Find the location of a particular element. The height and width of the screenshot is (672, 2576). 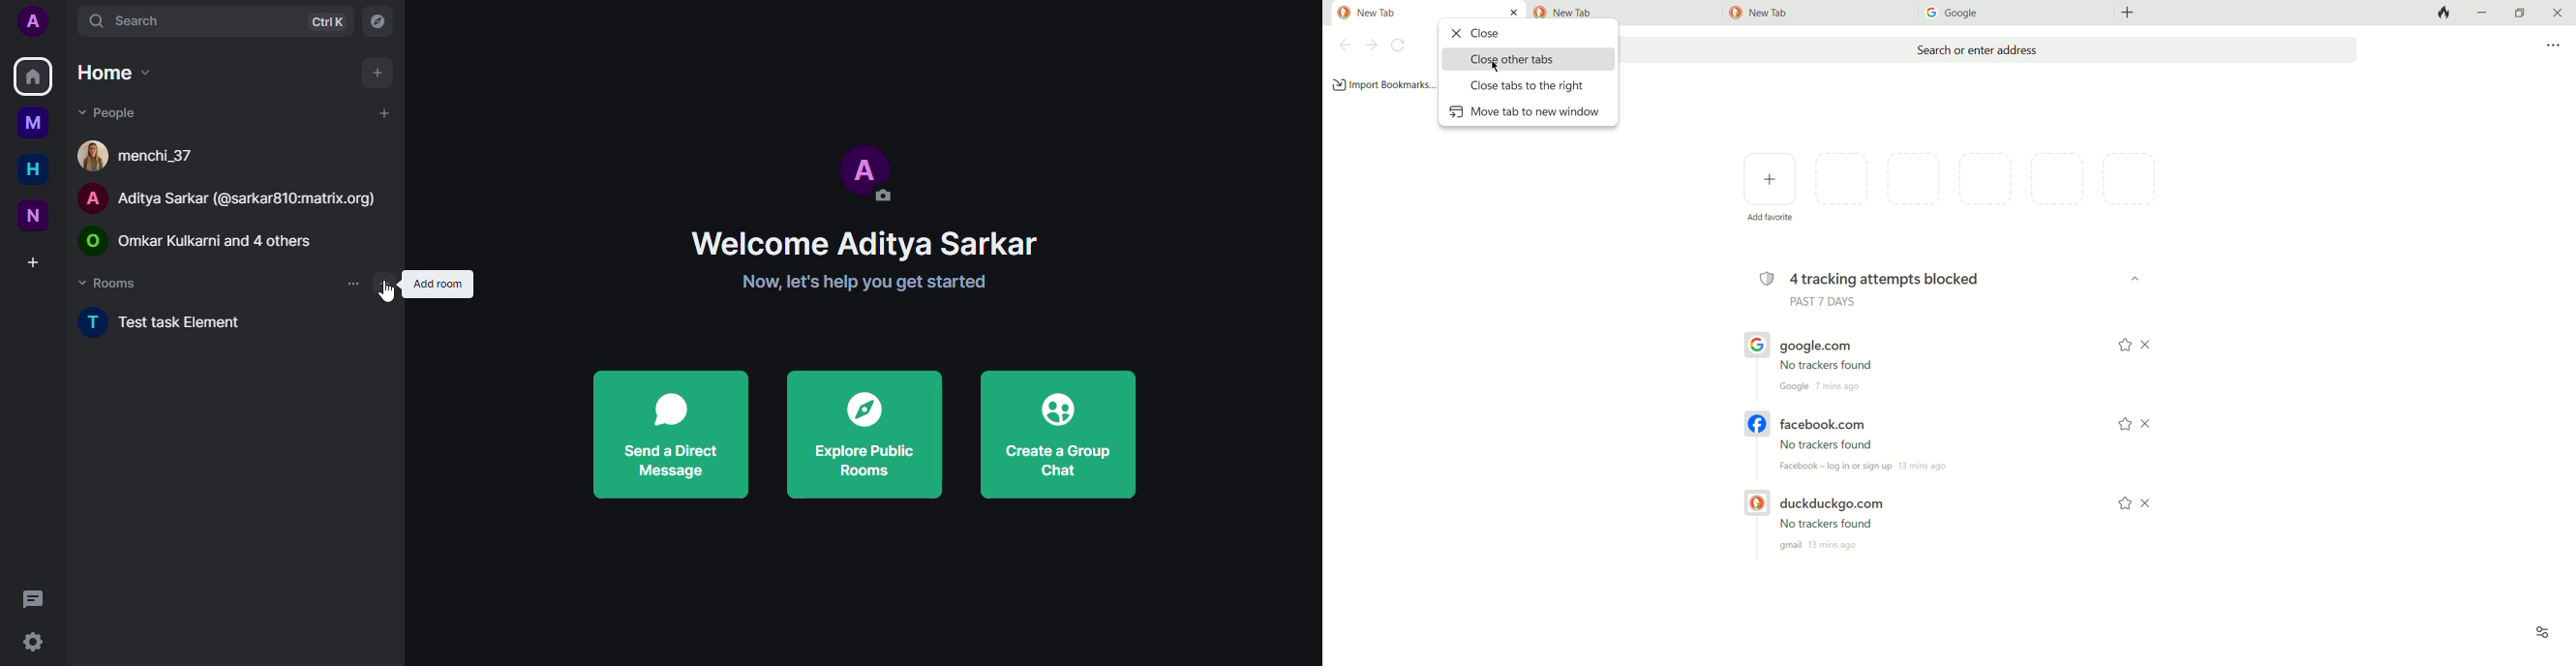

© Omar Kulkarni and 4 others is located at coordinates (212, 240).